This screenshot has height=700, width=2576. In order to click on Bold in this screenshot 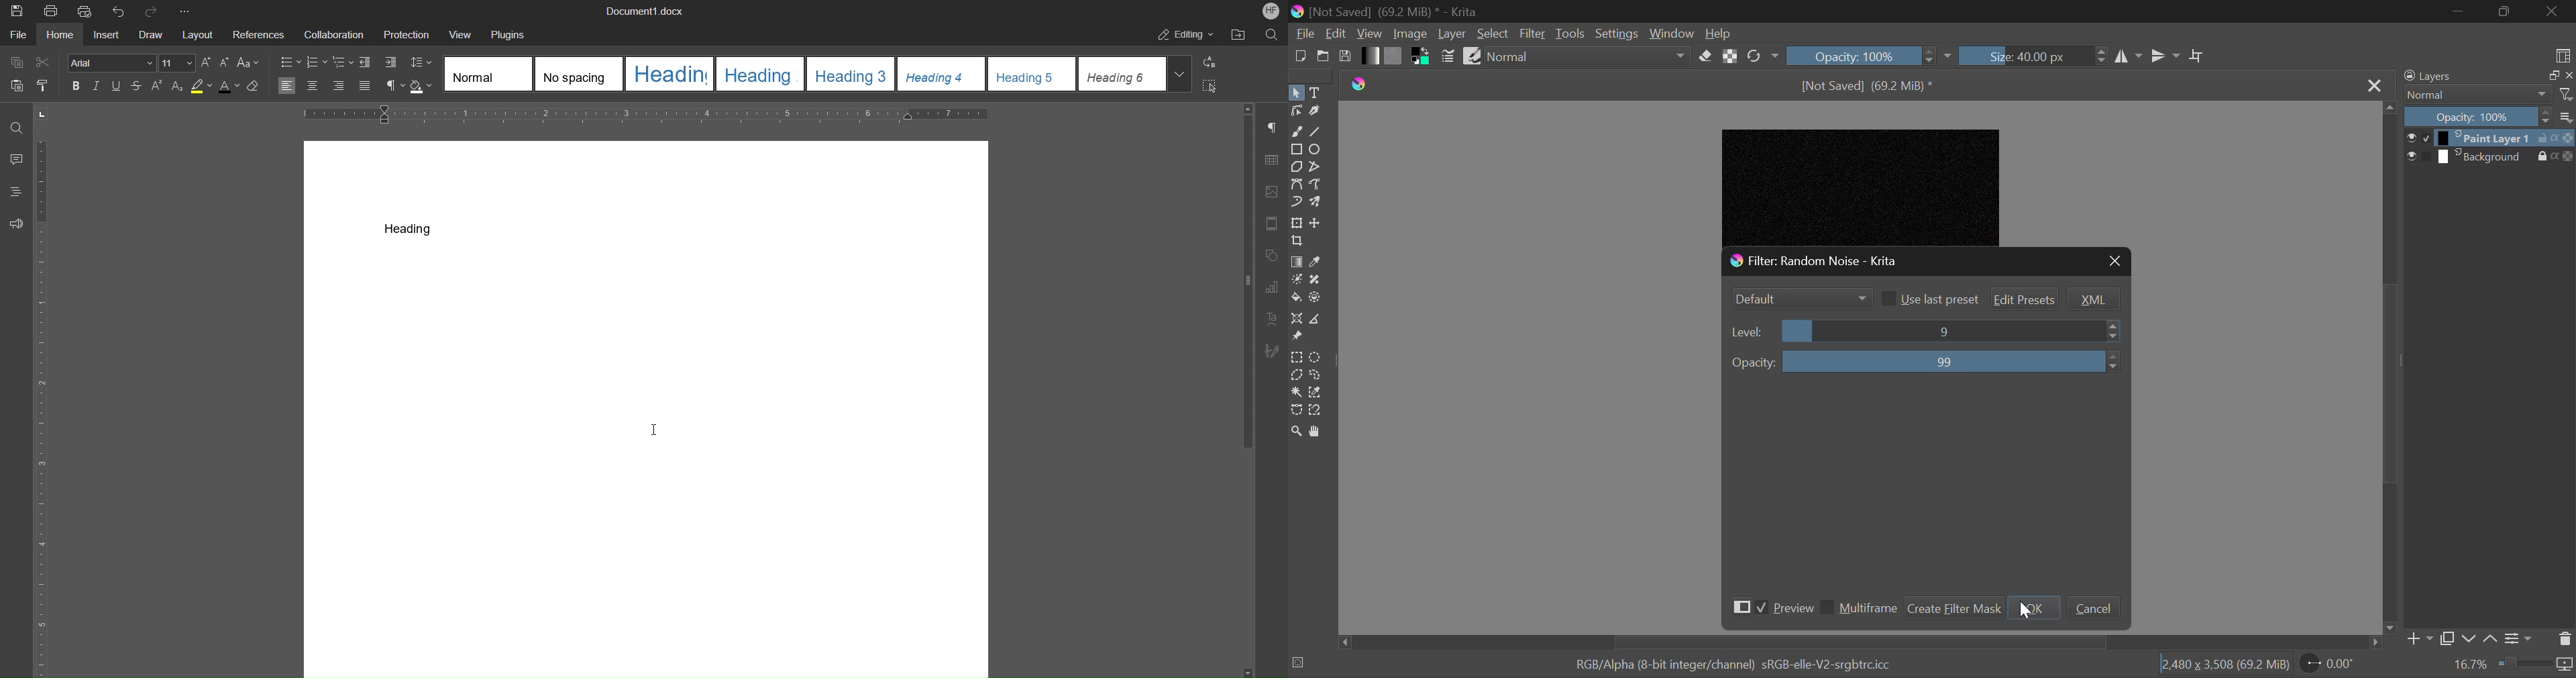, I will do `click(76, 87)`.